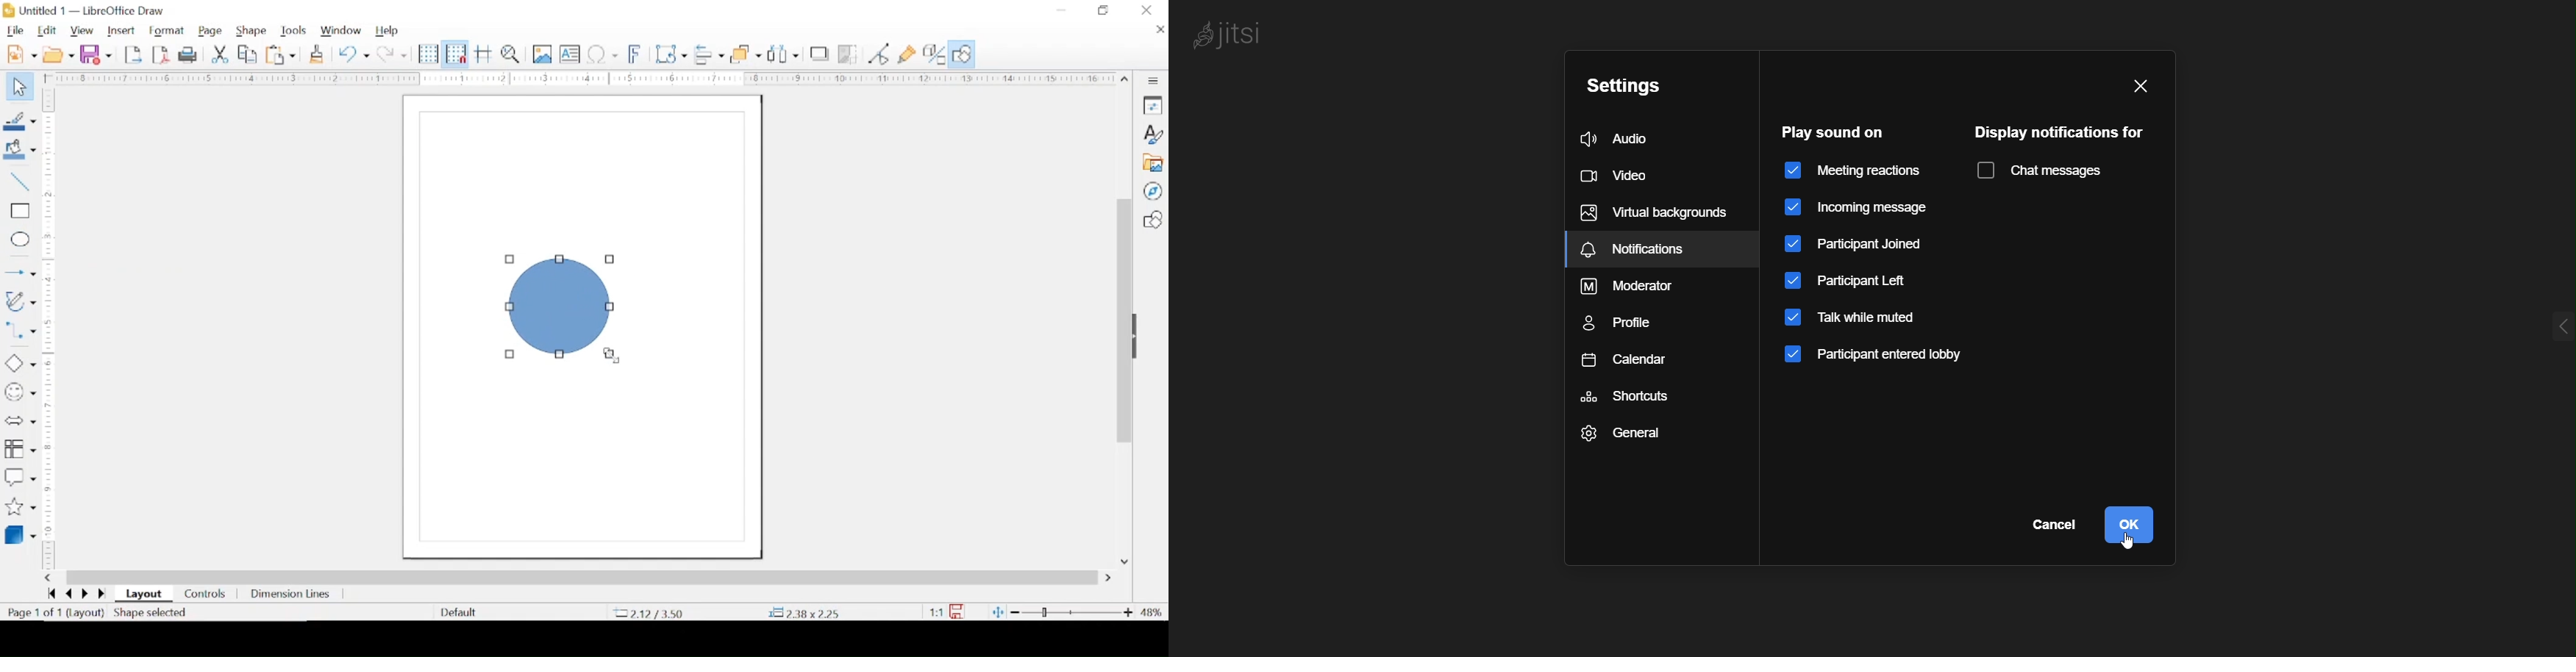  What do you see at coordinates (17, 270) in the screenshot?
I see `` at bounding box center [17, 270].